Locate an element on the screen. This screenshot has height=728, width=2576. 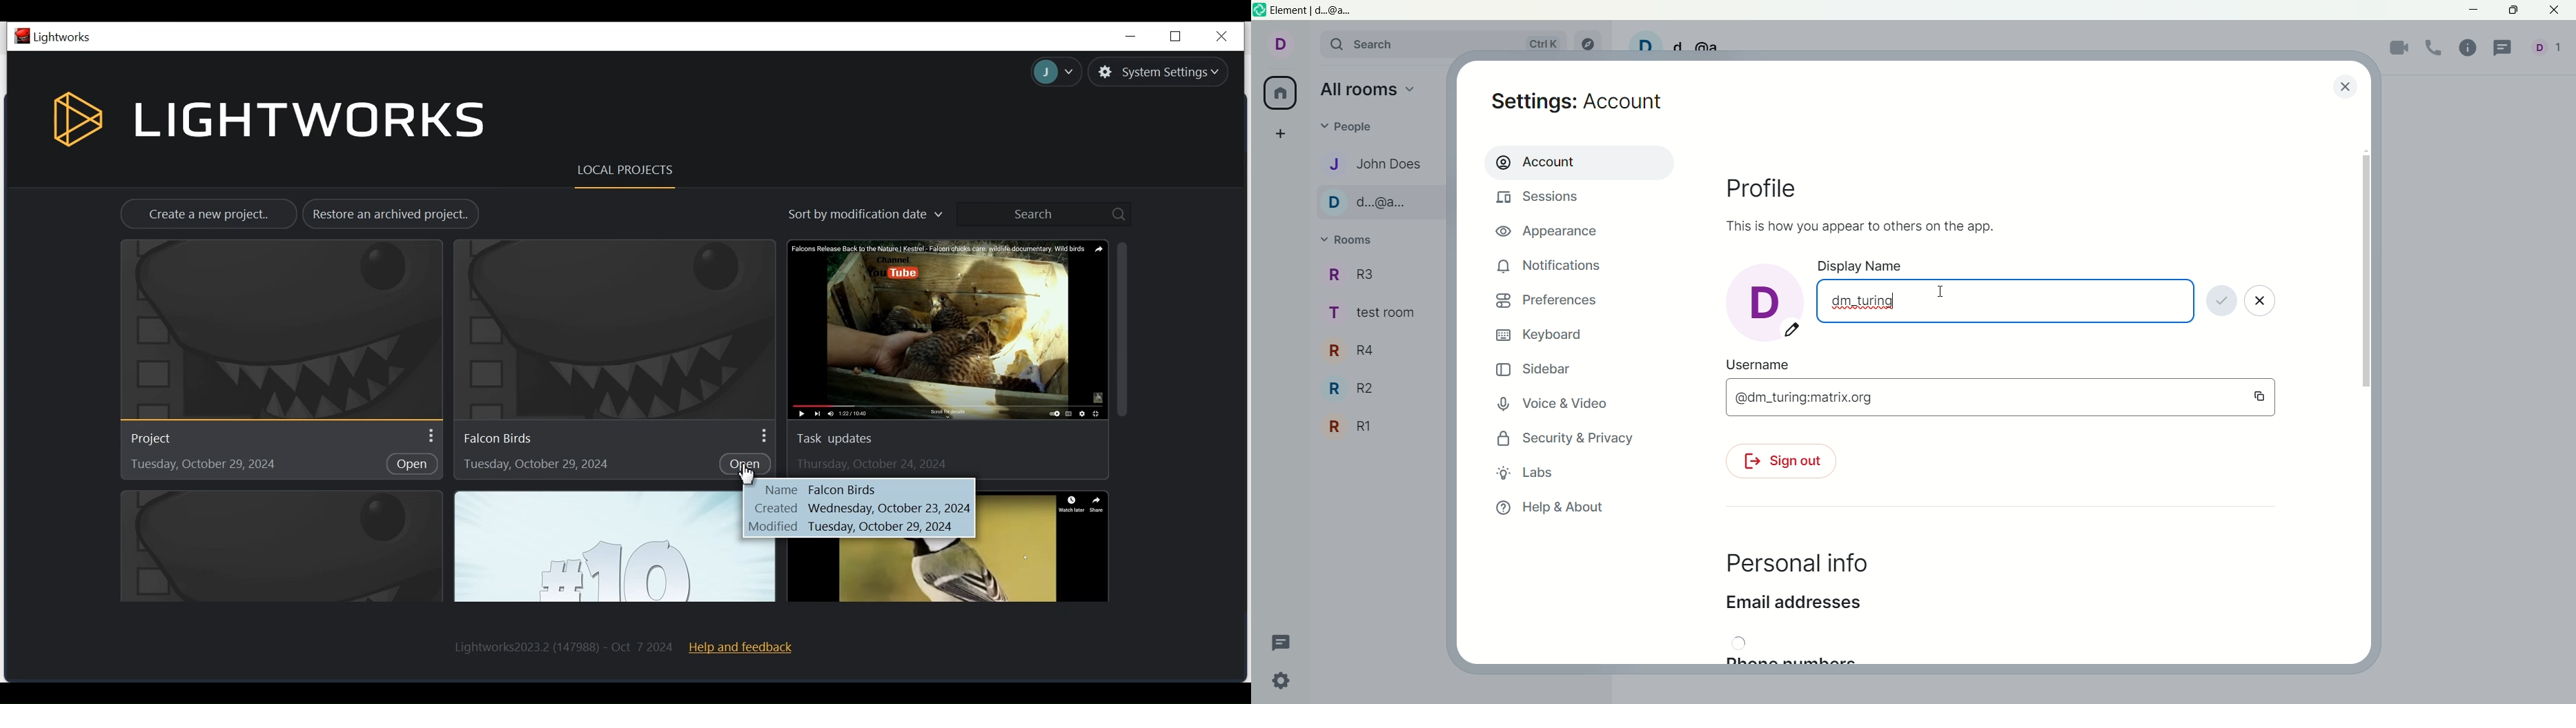
sessions is located at coordinates (1542, 199).